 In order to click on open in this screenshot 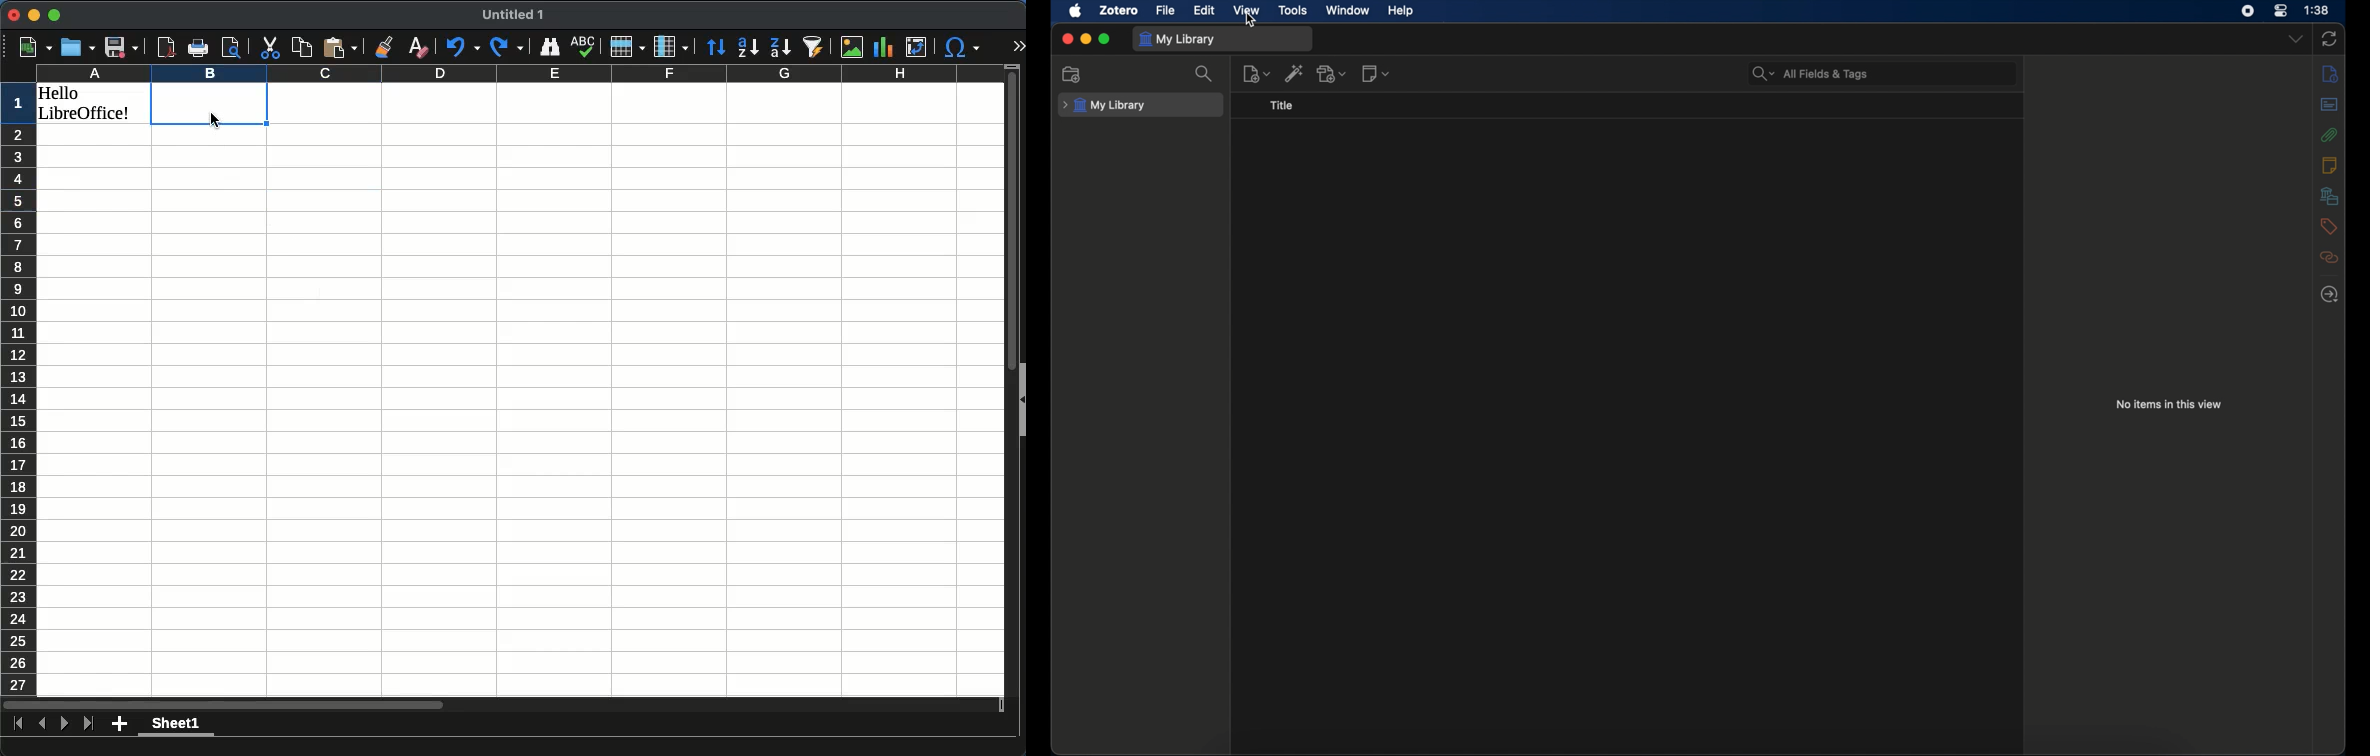, I will do `click(75, 46)`.